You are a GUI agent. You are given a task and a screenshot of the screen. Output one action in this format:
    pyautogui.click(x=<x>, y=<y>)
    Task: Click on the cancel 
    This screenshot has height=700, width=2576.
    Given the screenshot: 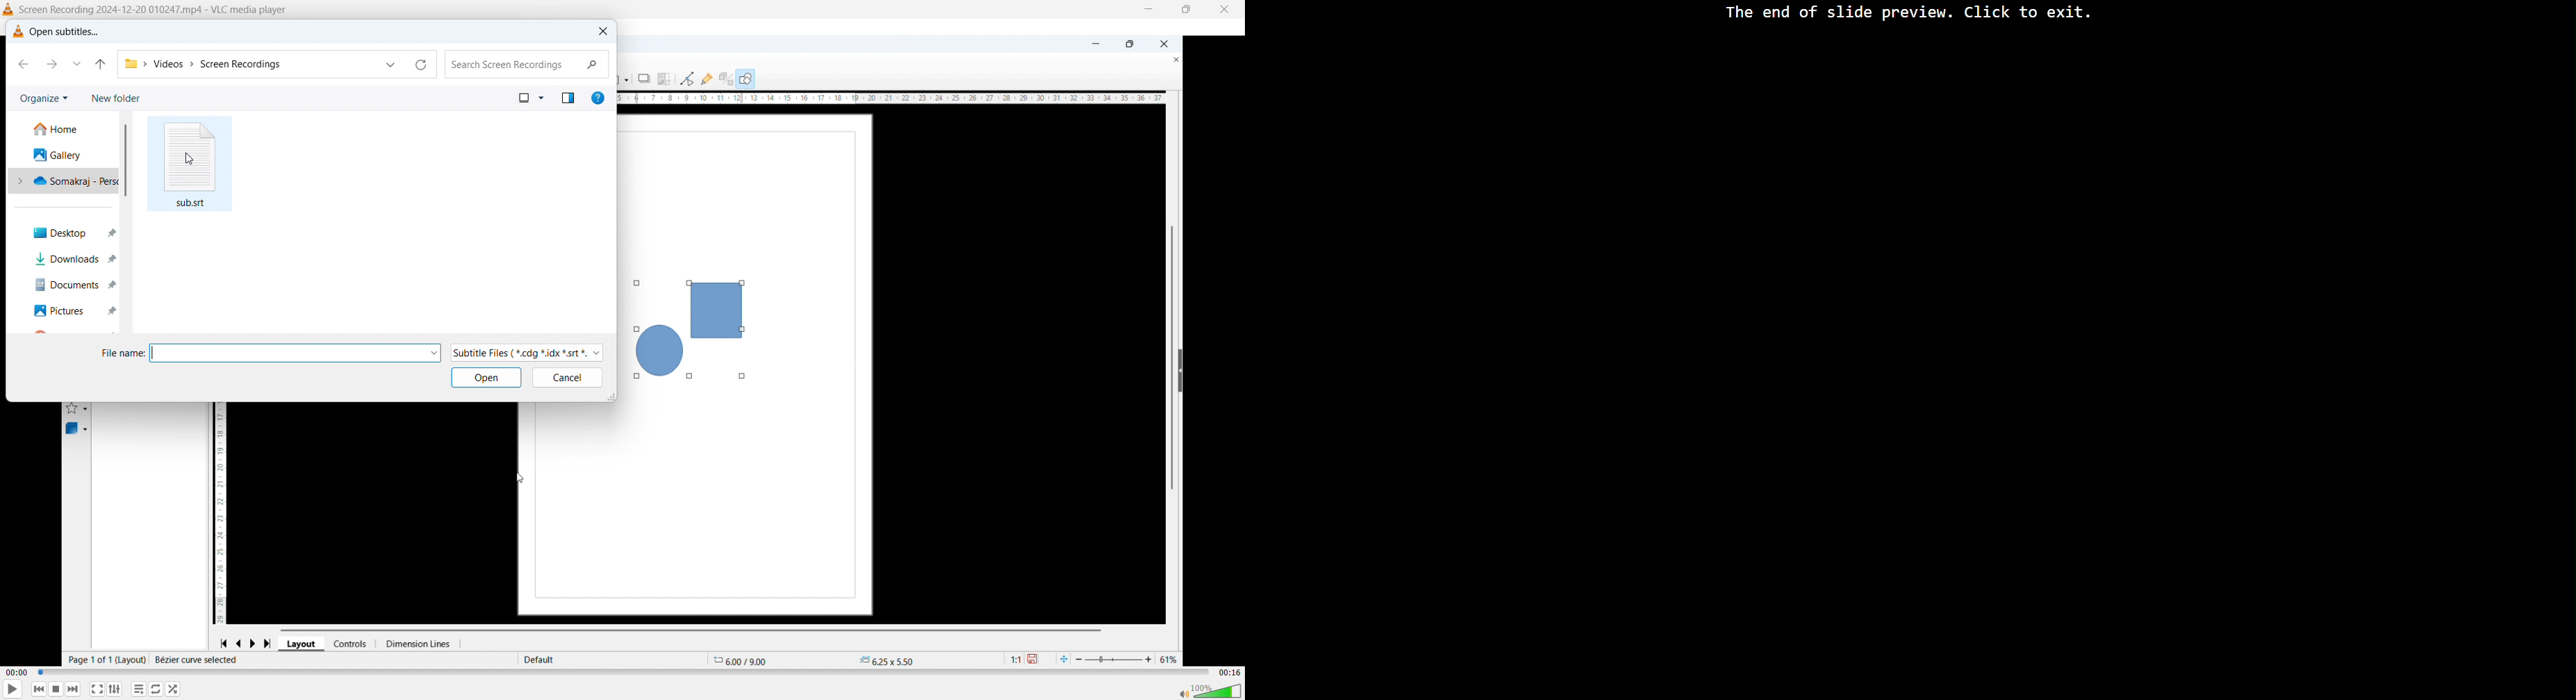 What is the action you would take?
    pyautogui.click(x=567, y=378)
    